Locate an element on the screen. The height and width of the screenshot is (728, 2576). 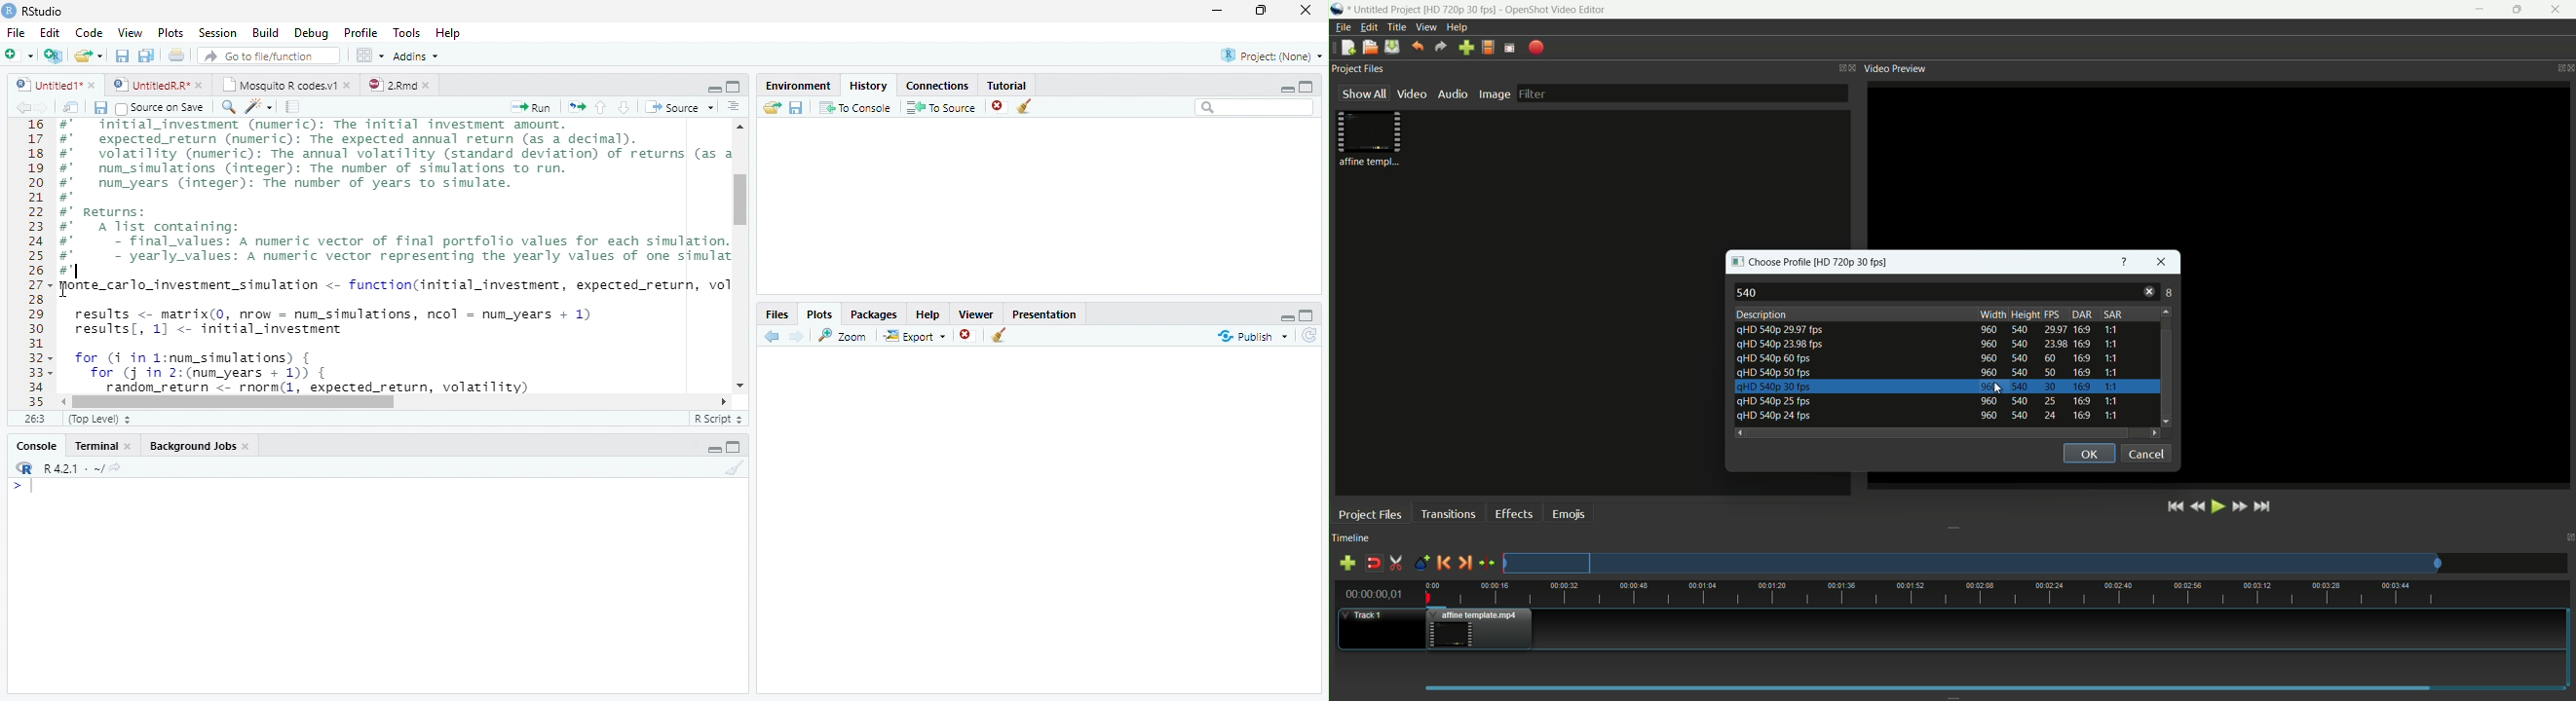
Go to previous plot is located at coordinates (773, 336).